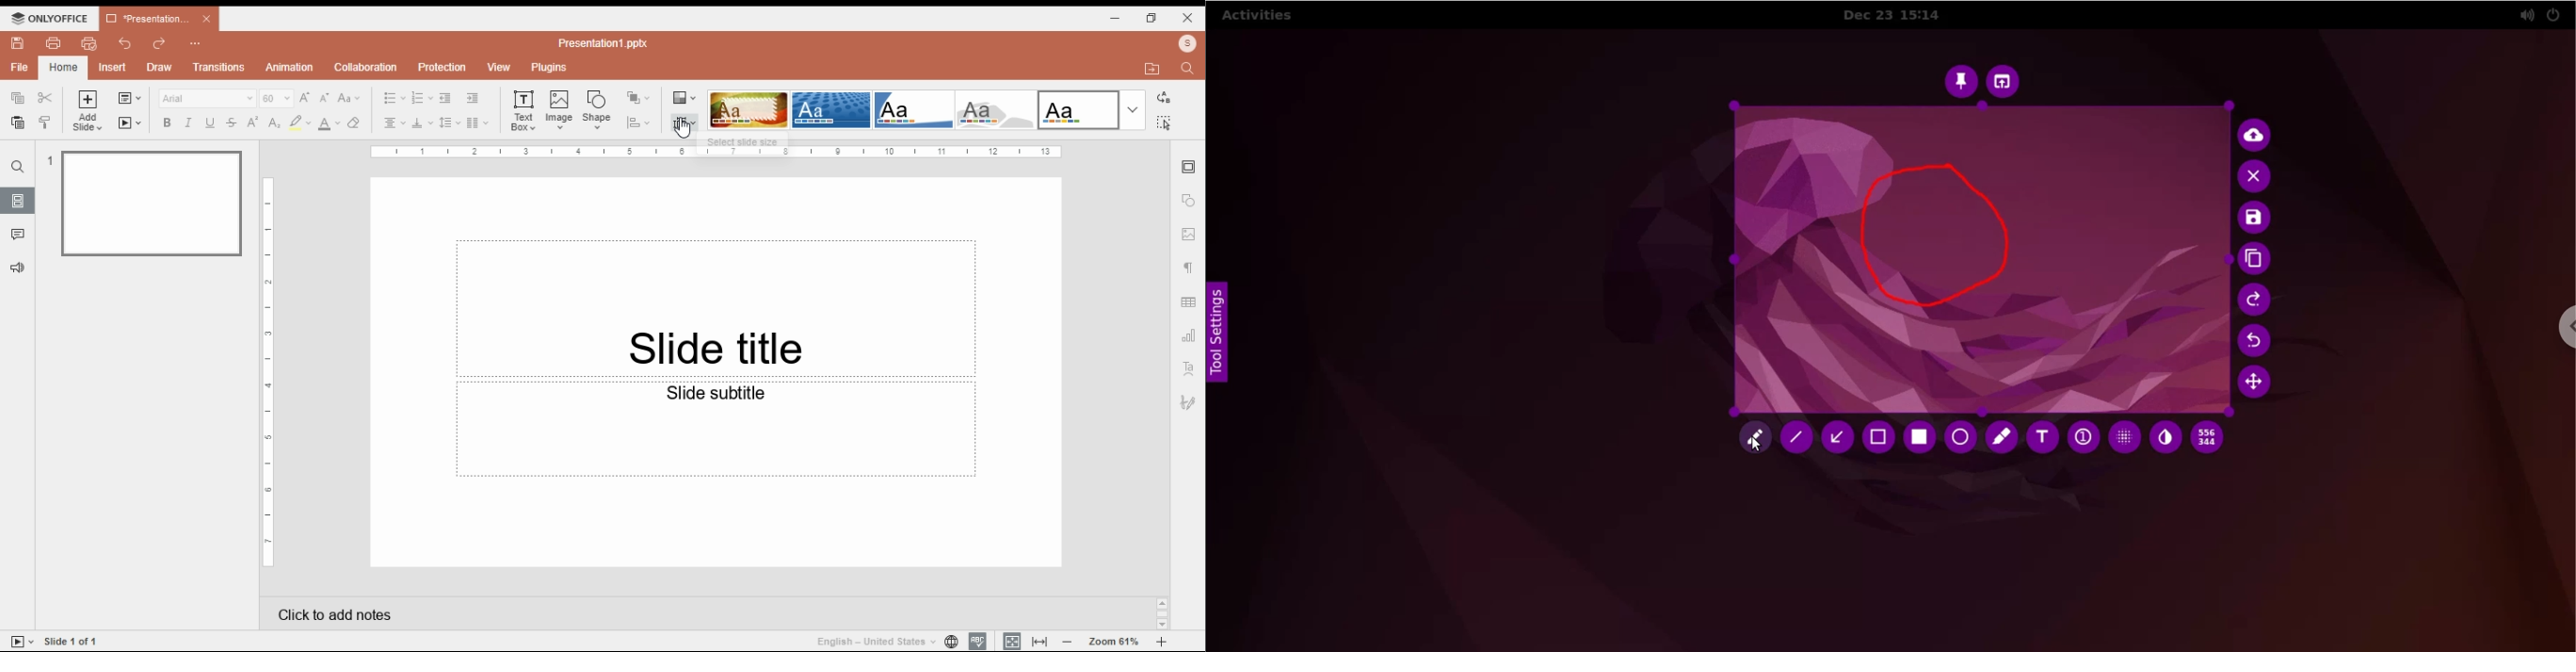  What do you see at coordinates (1960, 437) in the screenshot?
I see `circle tool` at bounding box center [1960, 437].